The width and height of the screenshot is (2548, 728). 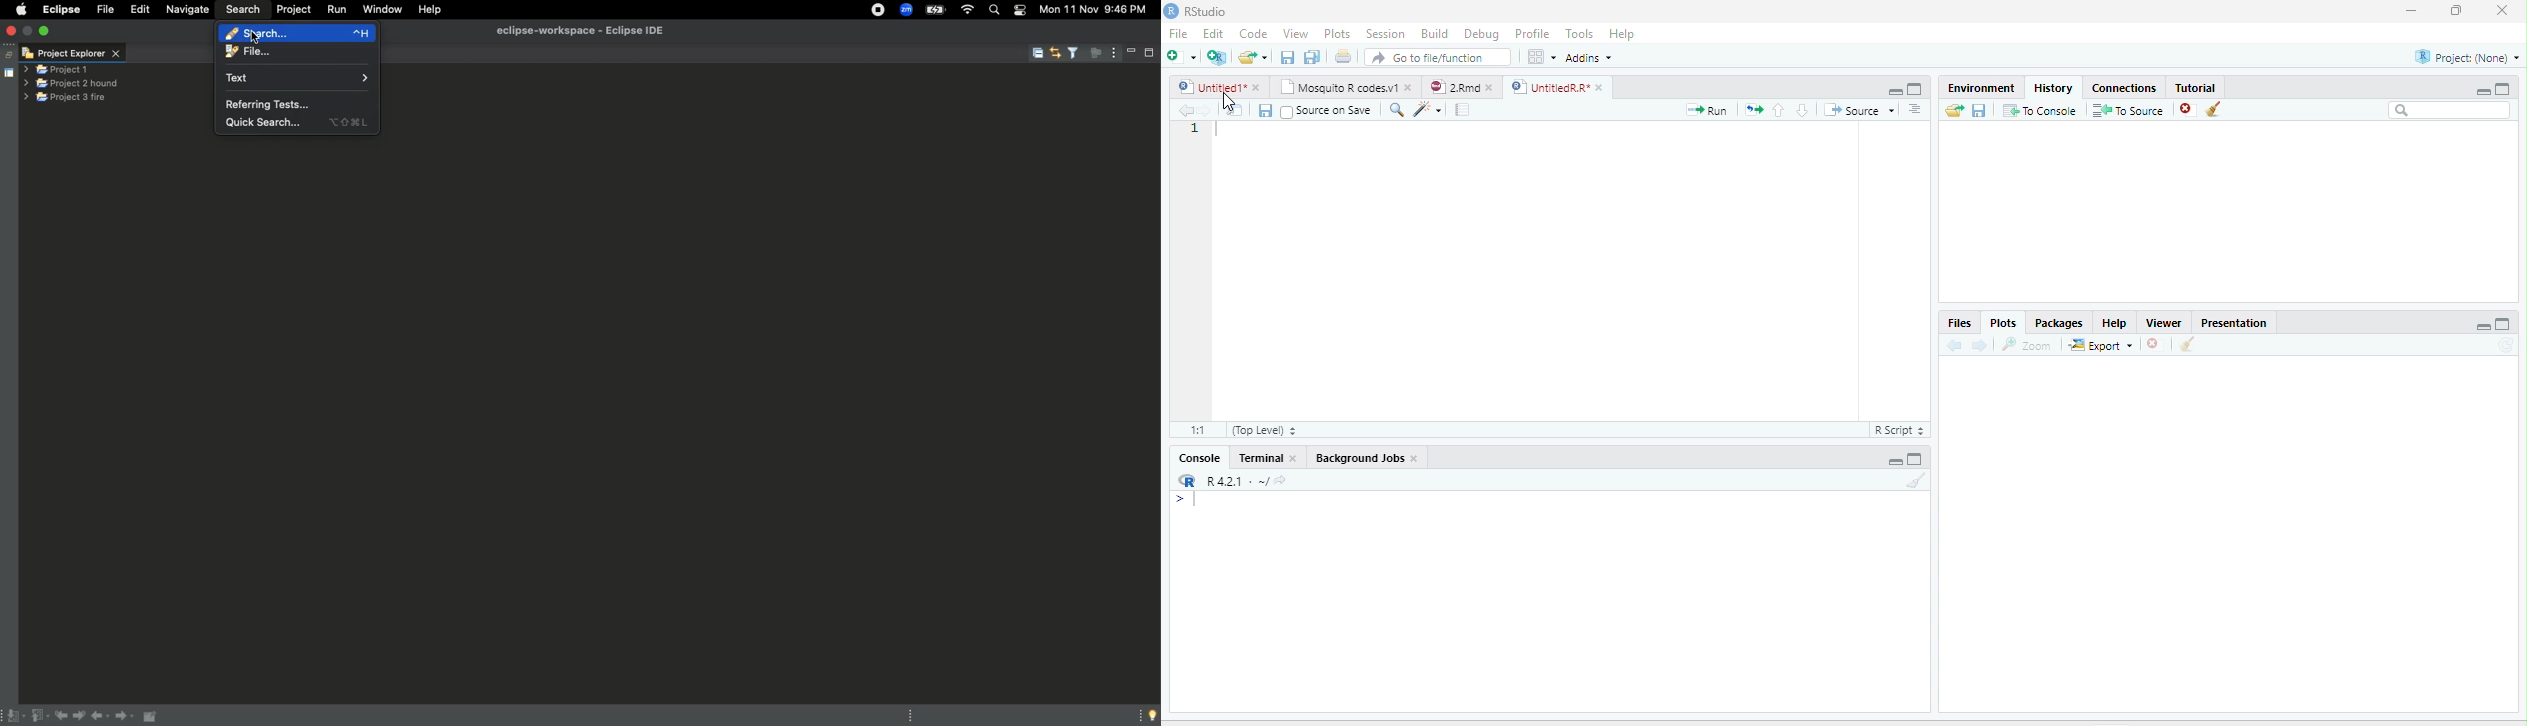 What do you see at coordinates (1778, 109) in the screenshot?
I see `Go to previous section/chunk` at bounding box center [1778, 109].